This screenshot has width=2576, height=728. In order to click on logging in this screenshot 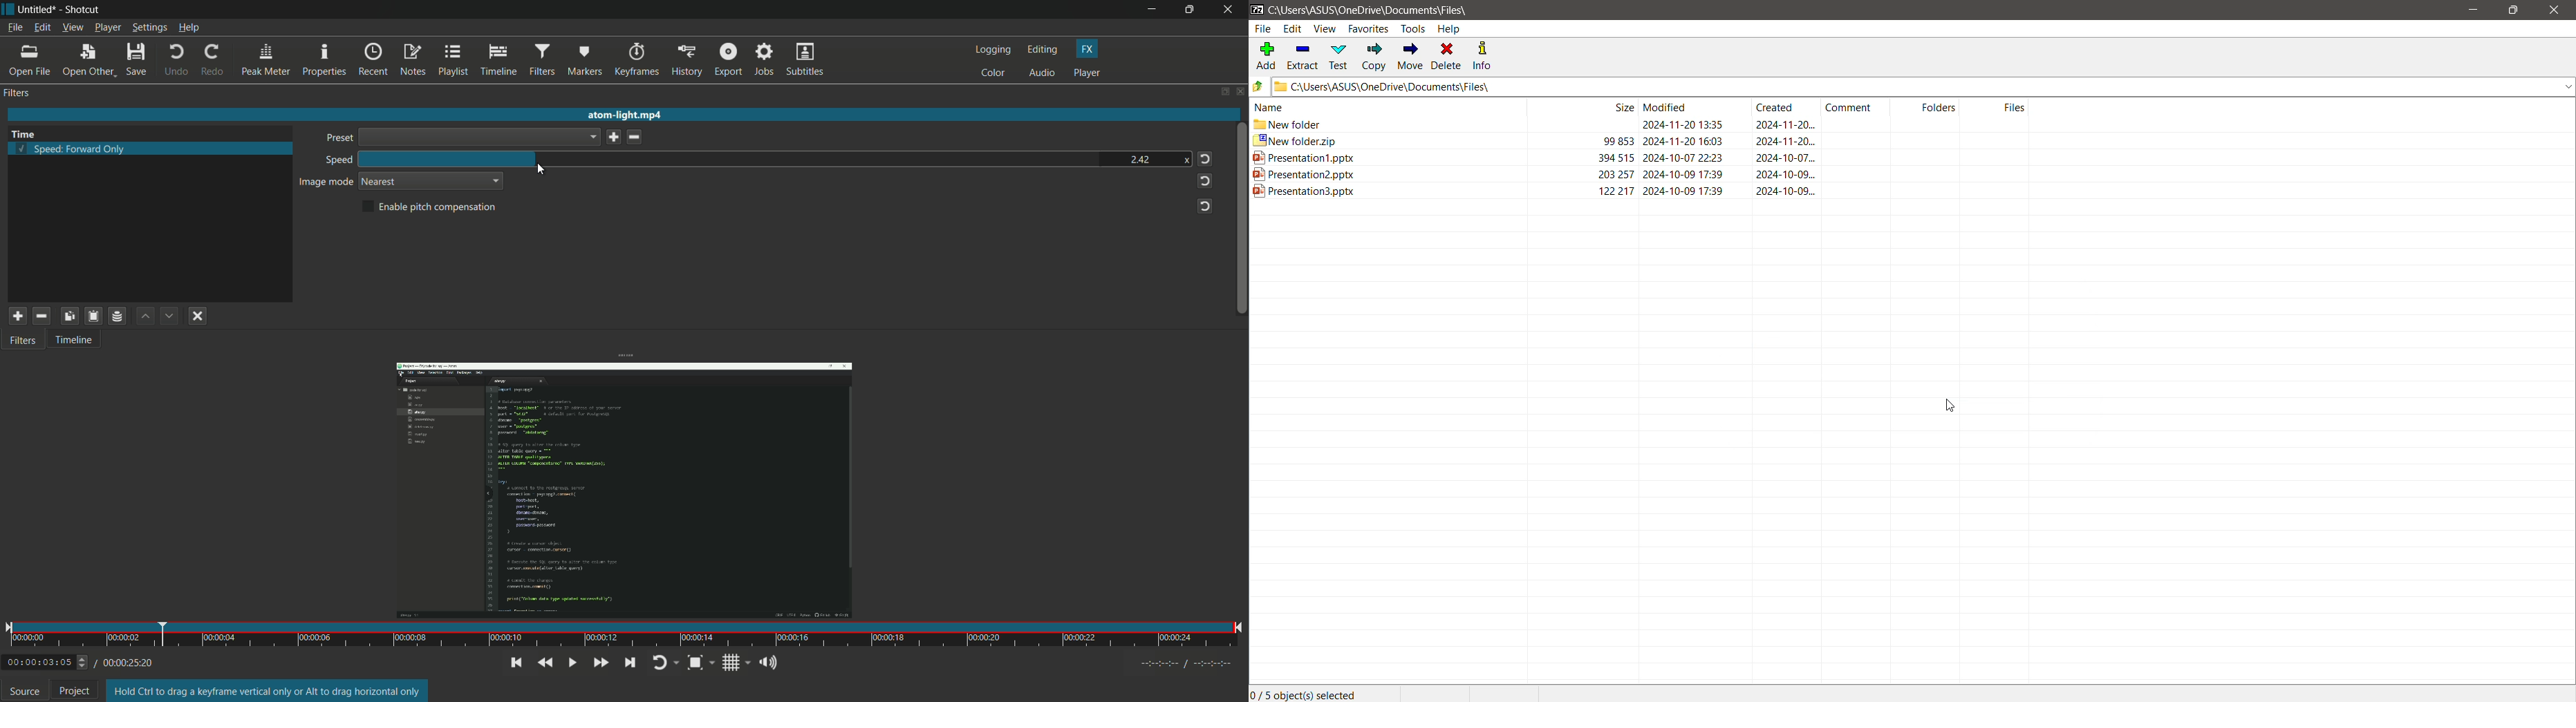, I will do `click(992, 51)`.